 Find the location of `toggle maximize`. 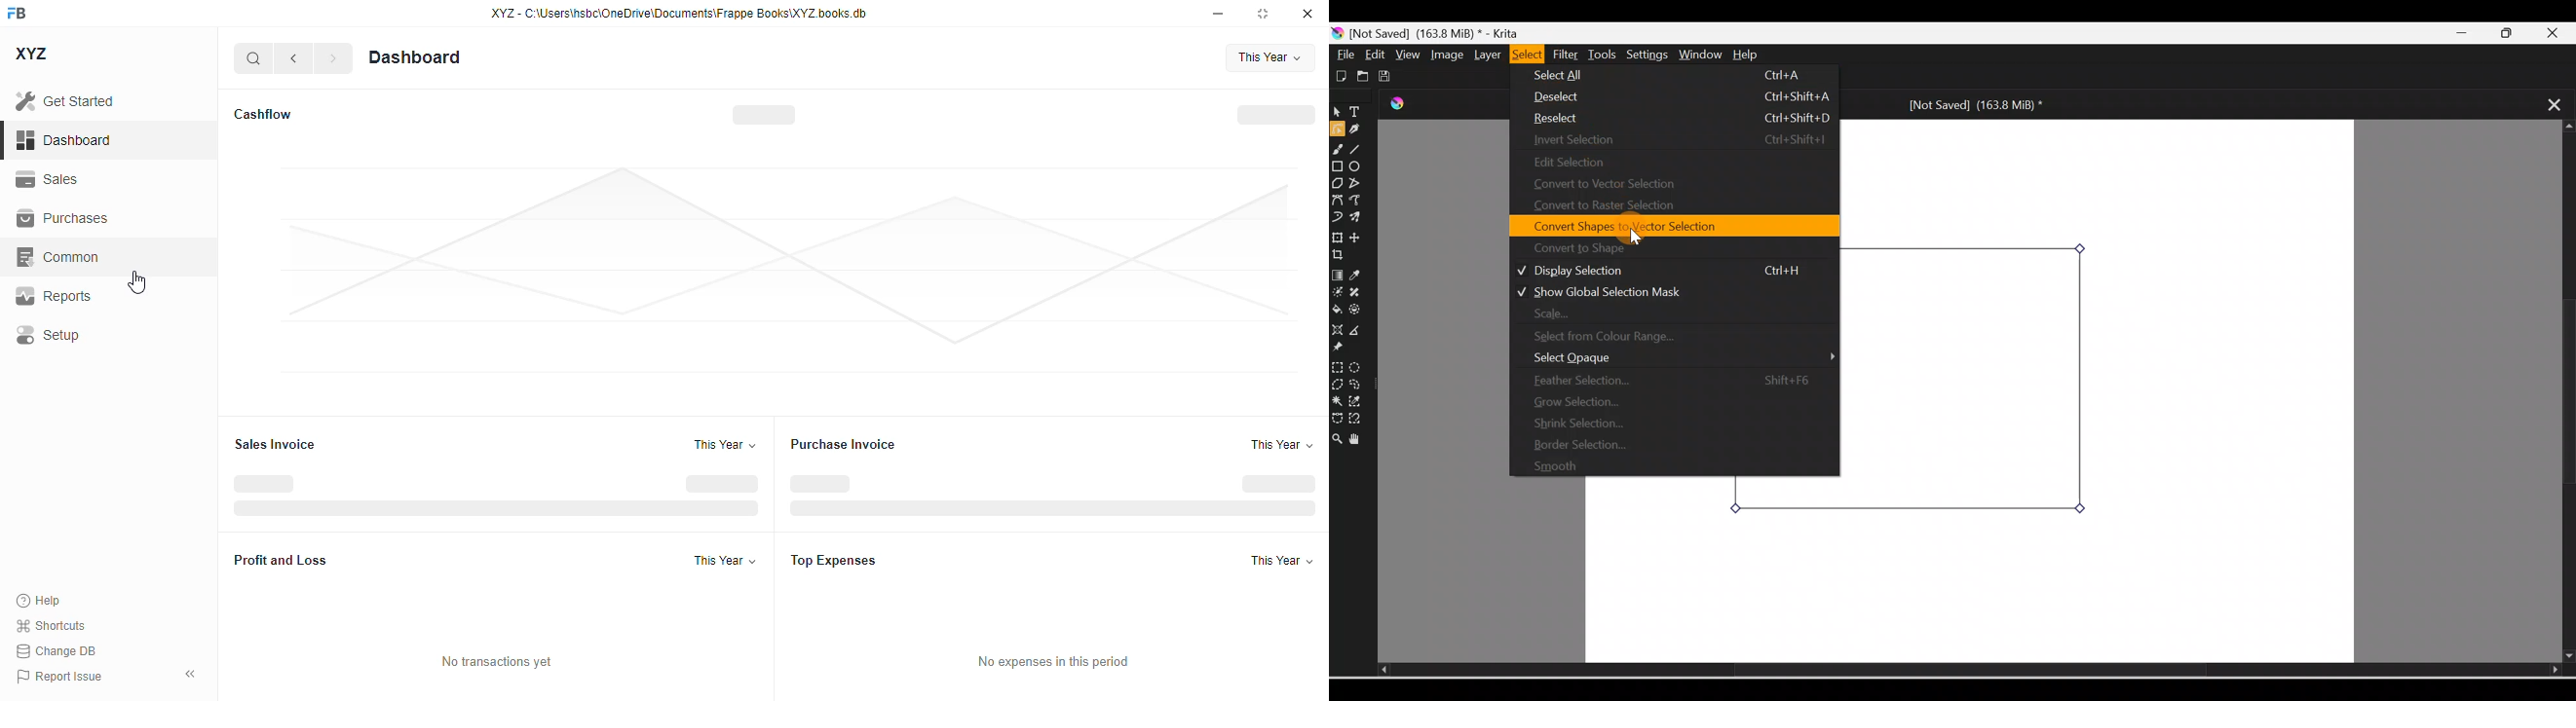

toggle maximize is located at coordinates (1263, 14).